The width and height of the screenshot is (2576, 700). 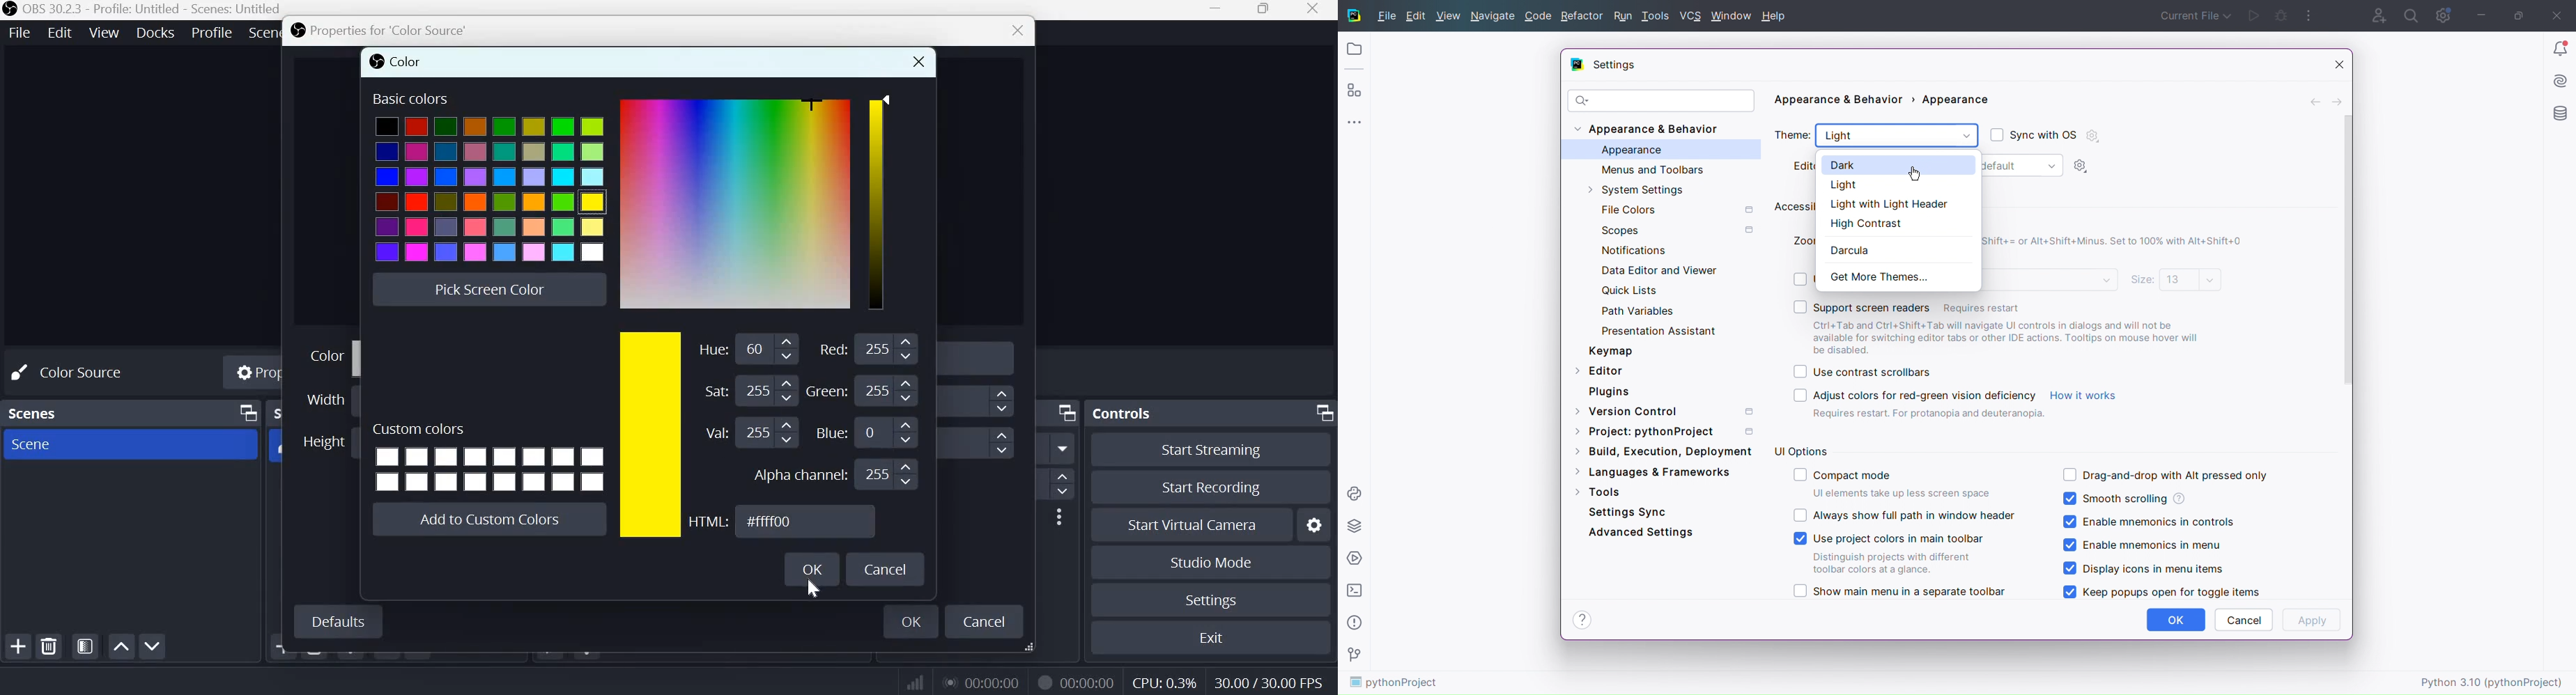 I want to click on Minimize, so click(x=1215, y=11).